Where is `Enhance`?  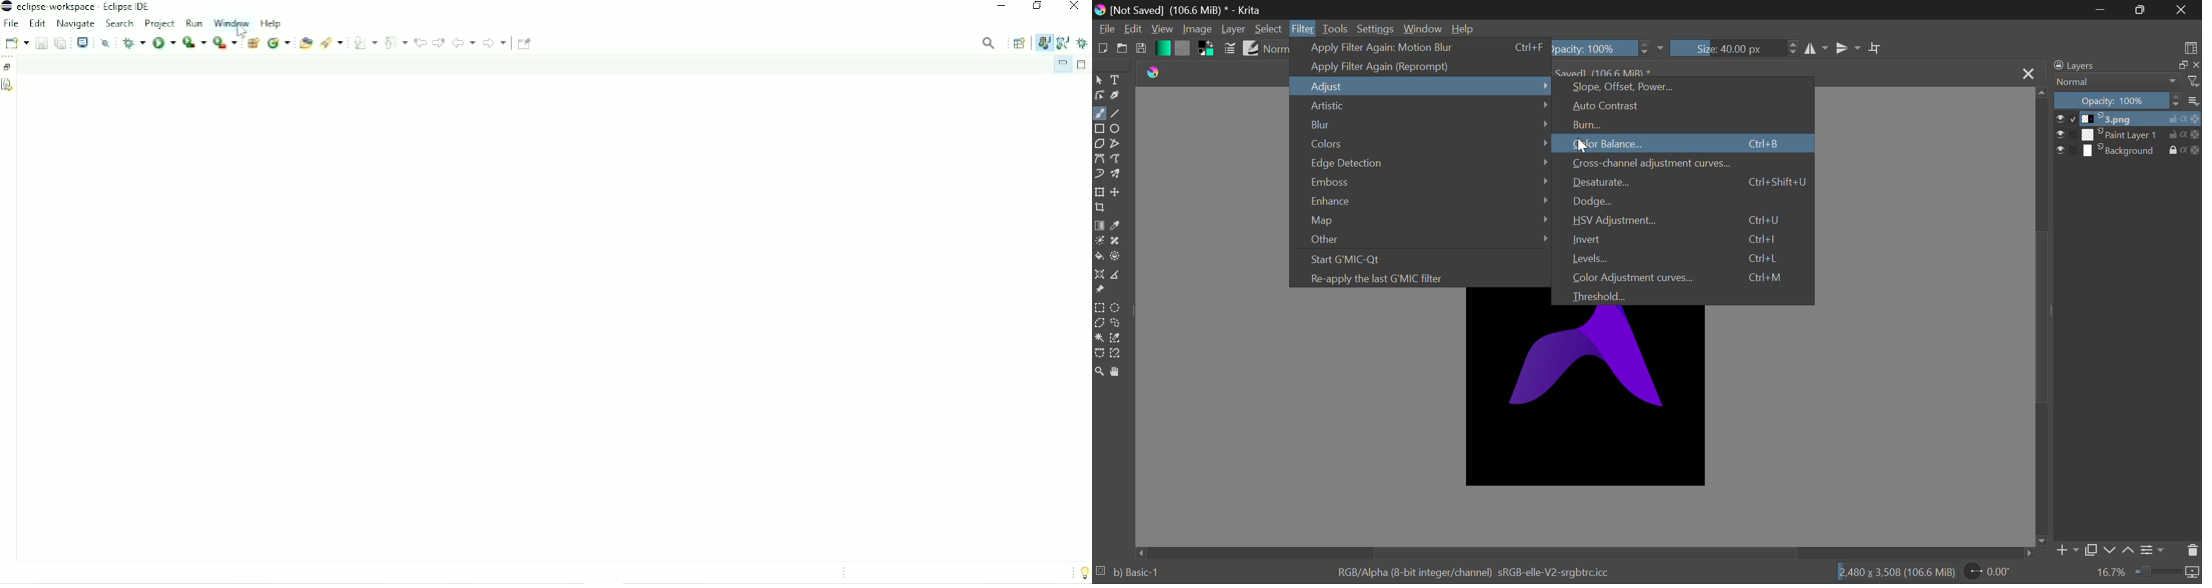
Enhance is located at coordinates (1431, 198).